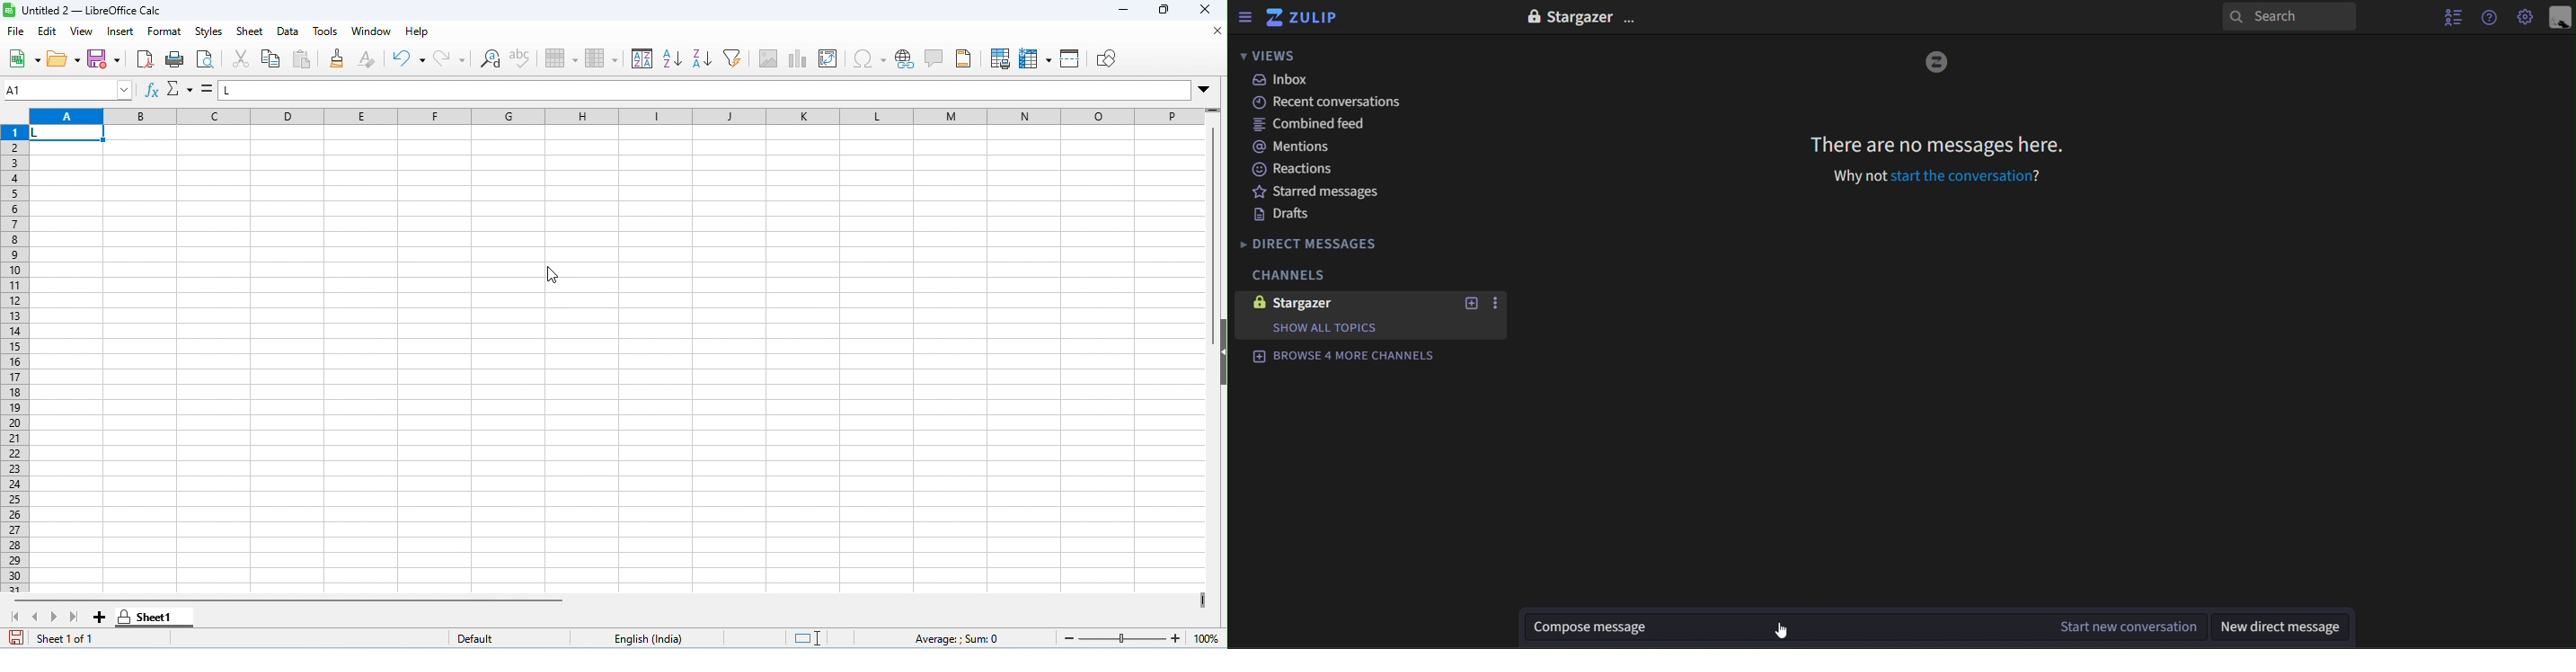  Describe the element at coordinates (1204, 89) in the screenshot. I see `drop down` at that location.